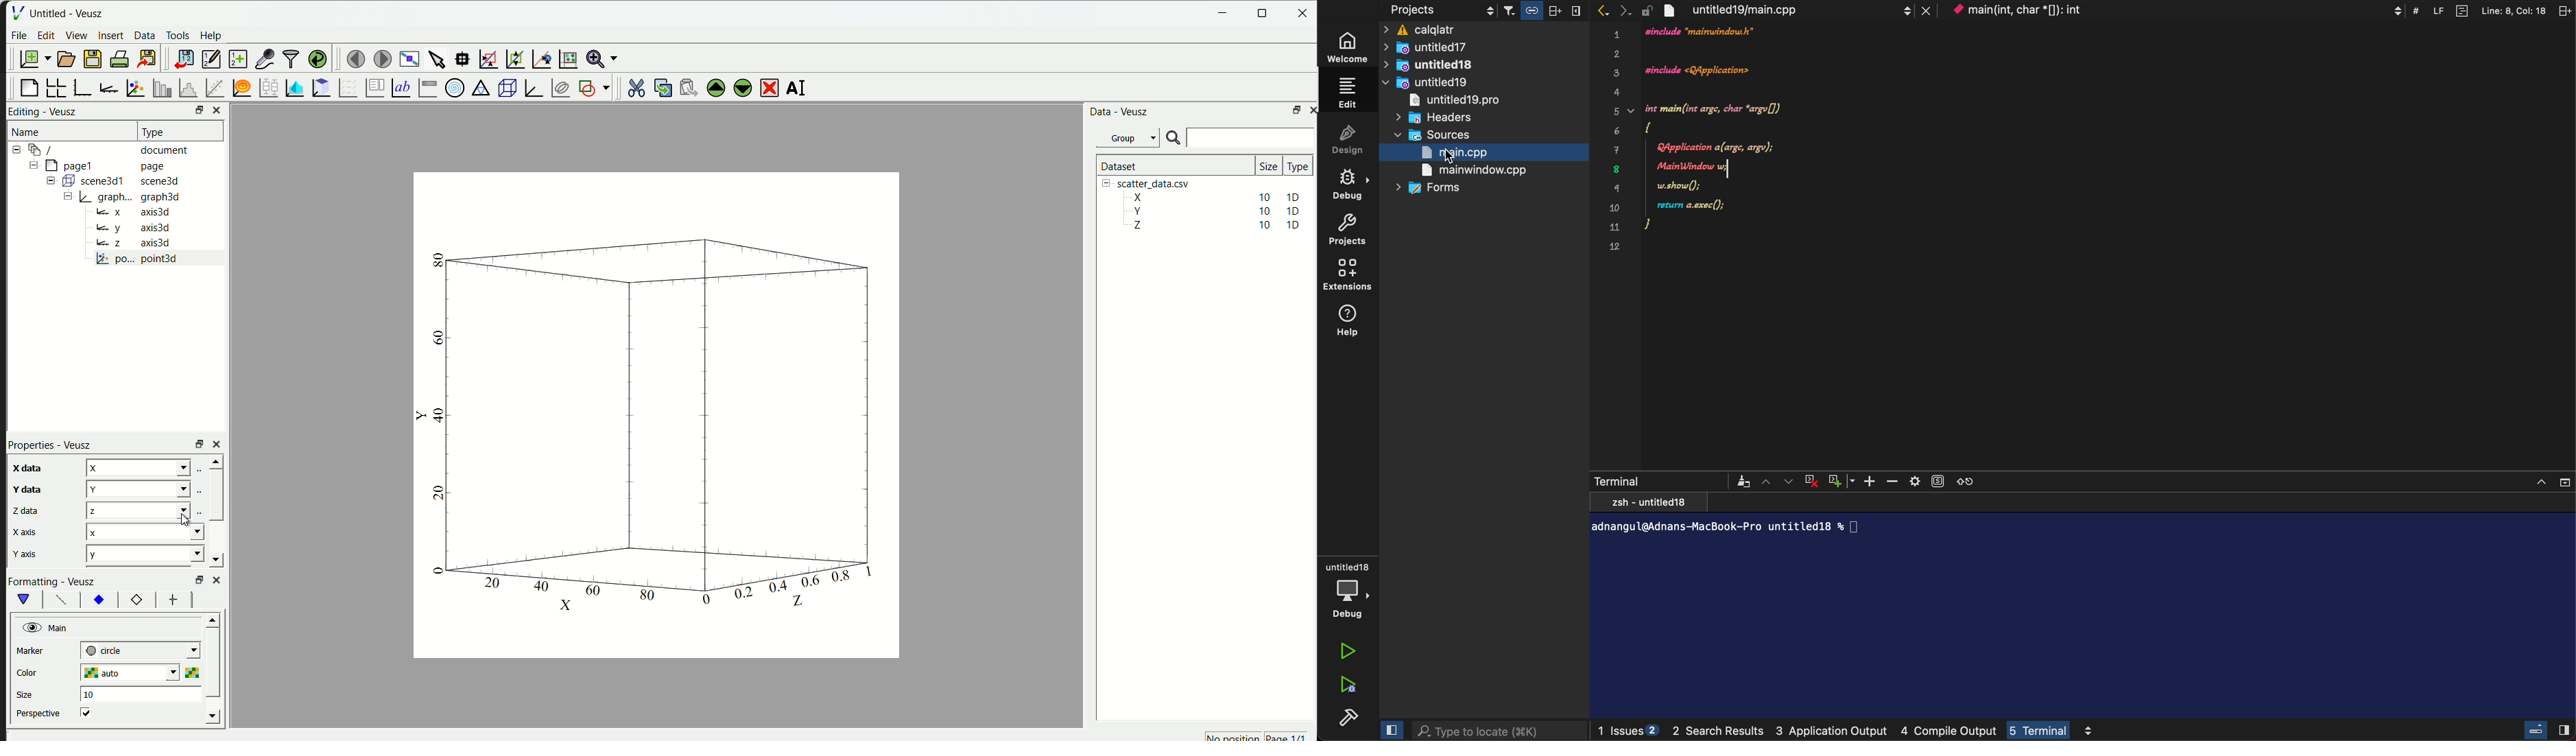 The width and height of the screenshot is (2576, 756). What do you see at coordinates (1893, 480) in the screenshot?
I see `Minus` at bounding box center [1893, 480].